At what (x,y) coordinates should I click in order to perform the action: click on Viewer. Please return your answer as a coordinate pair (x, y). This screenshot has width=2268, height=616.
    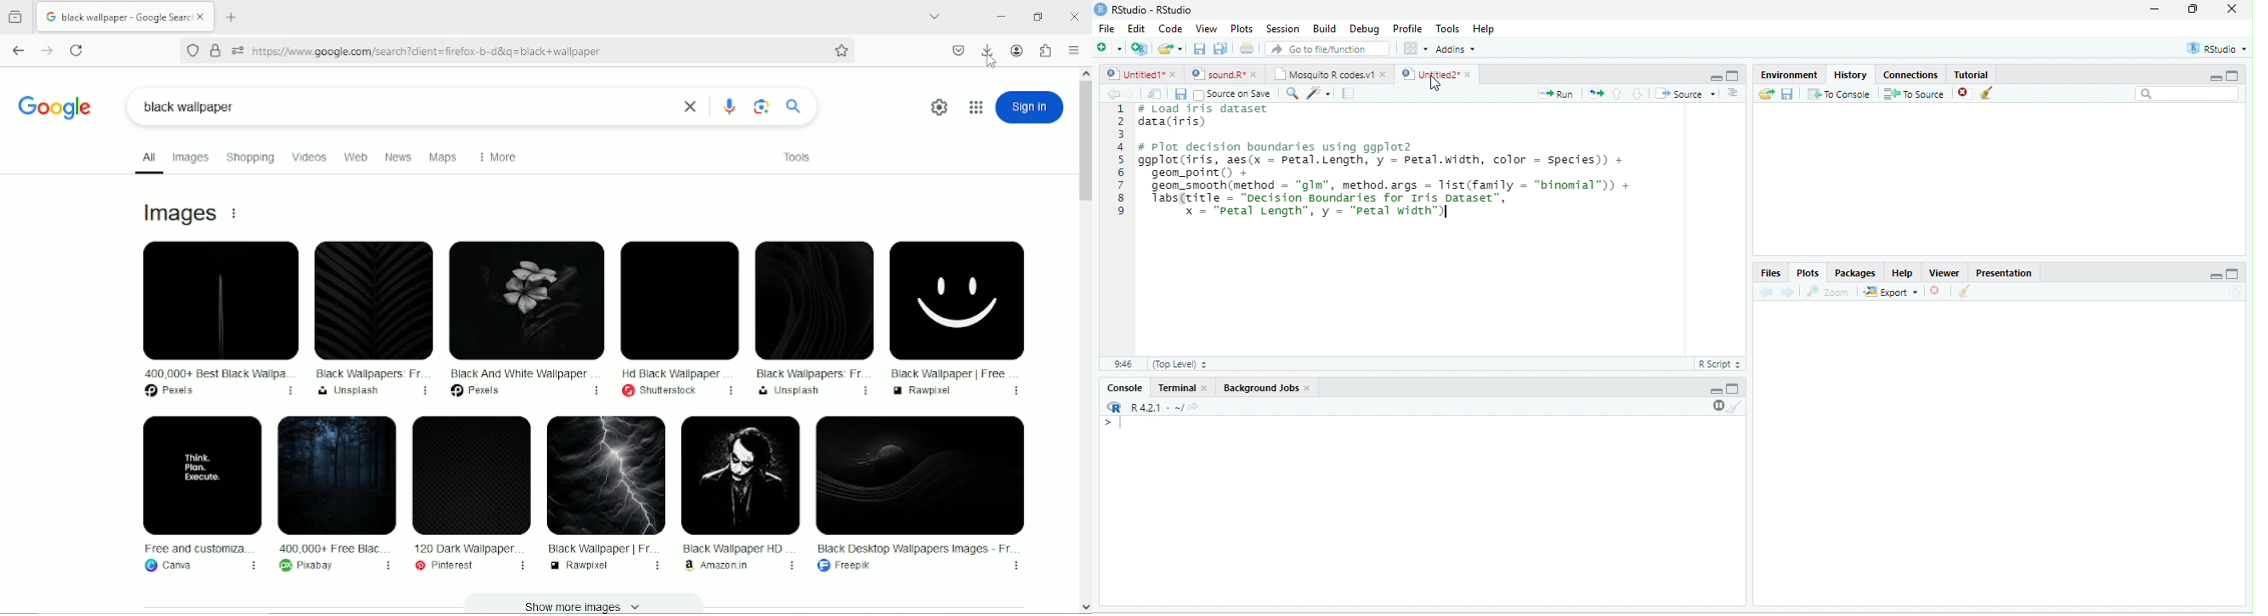
    Looking at the image, I should click on (1945, 273).